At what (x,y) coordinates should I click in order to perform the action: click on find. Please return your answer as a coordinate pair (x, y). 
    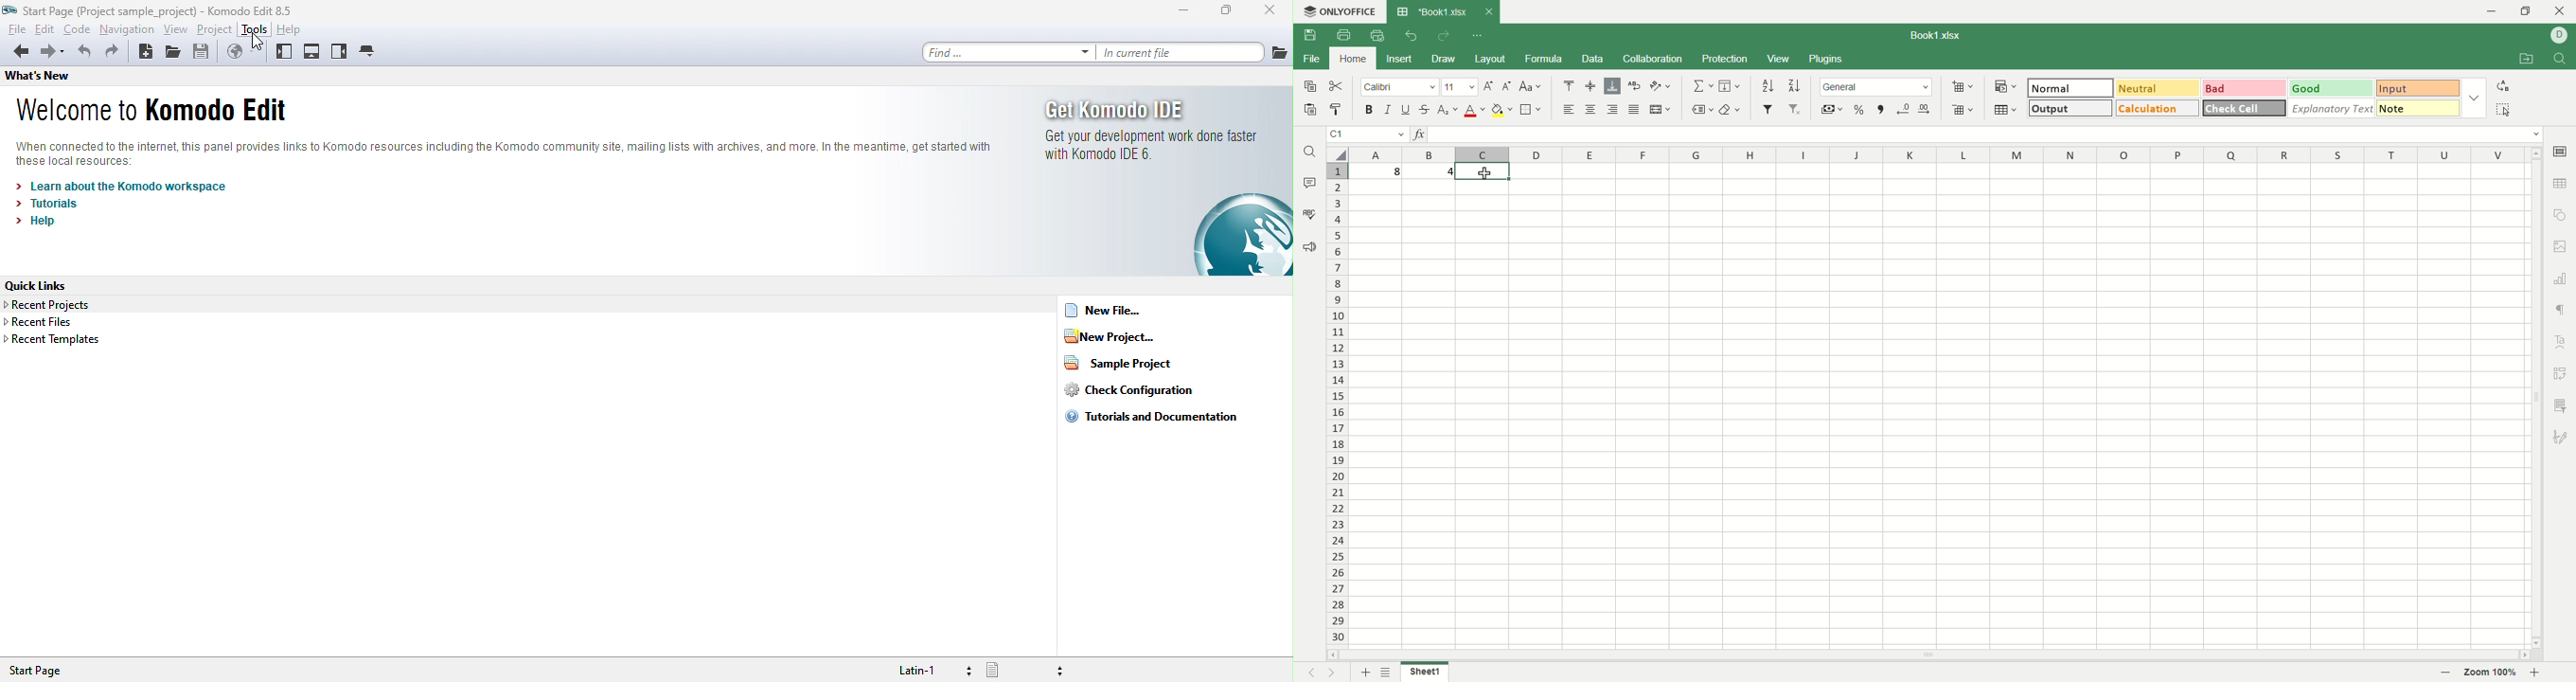
    Looking at the image, I should click on (1314, 151).